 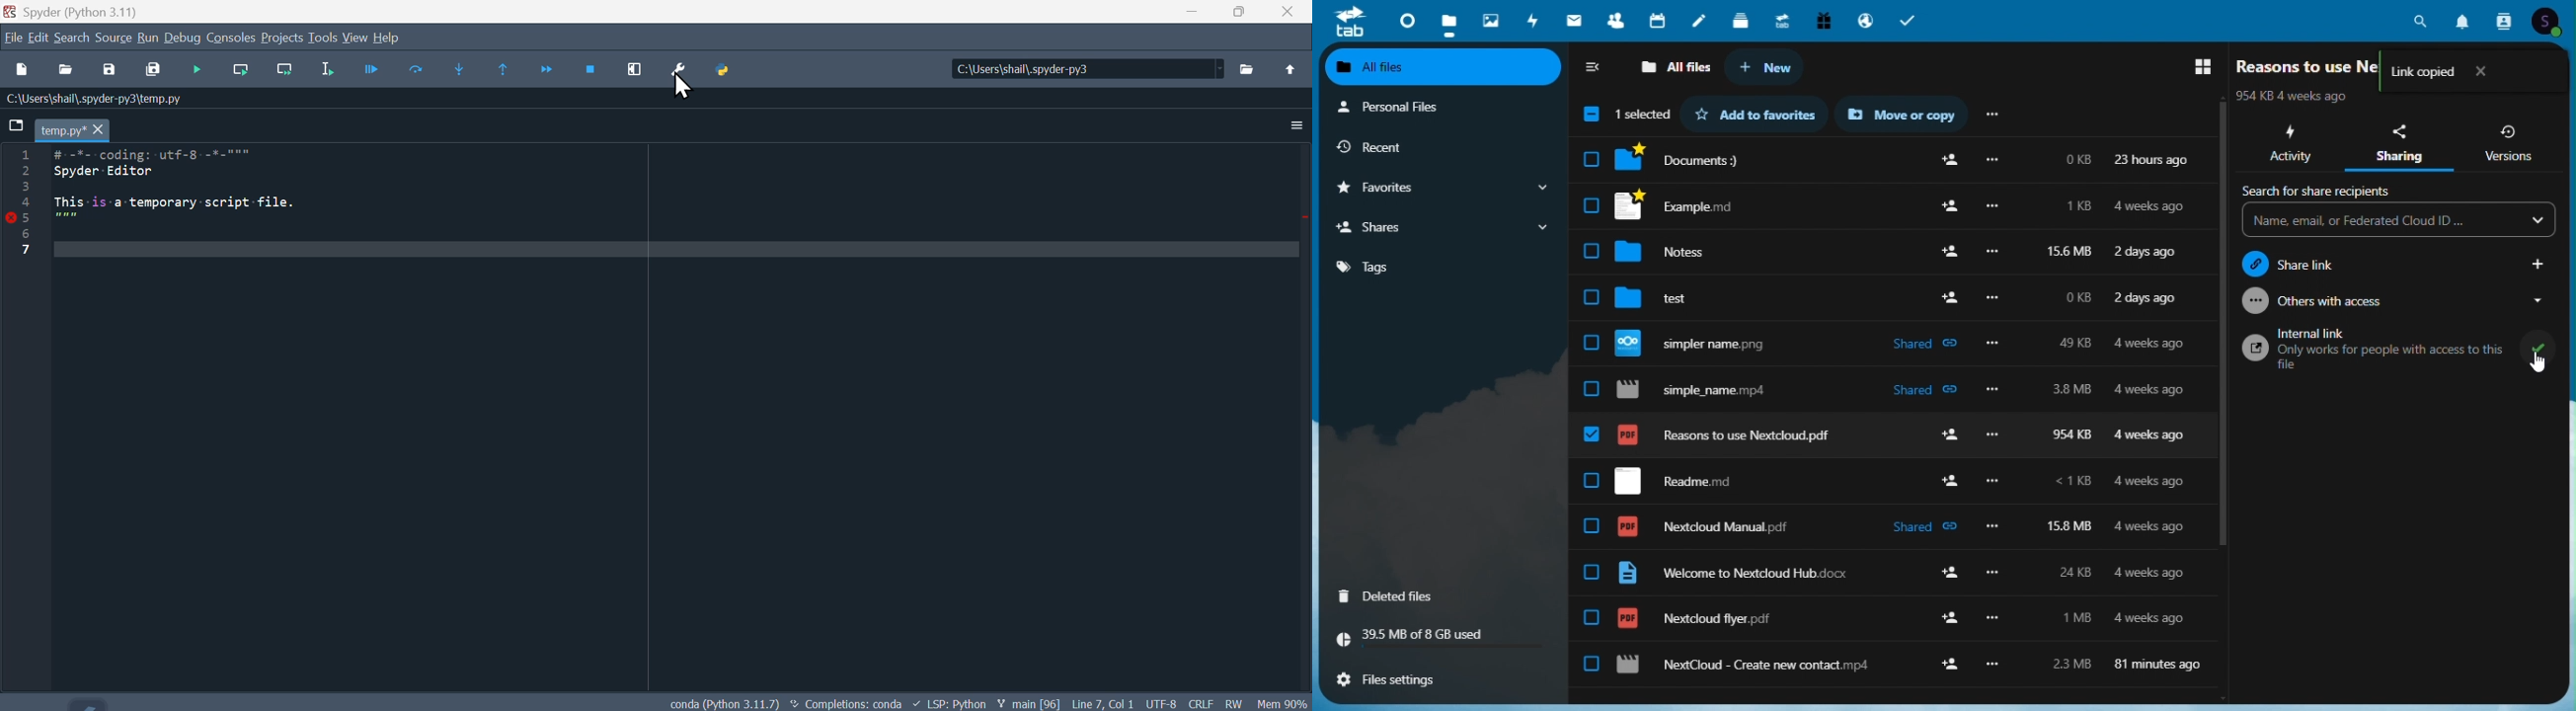 I want to click on Run selection, so click(x=329, y=72).